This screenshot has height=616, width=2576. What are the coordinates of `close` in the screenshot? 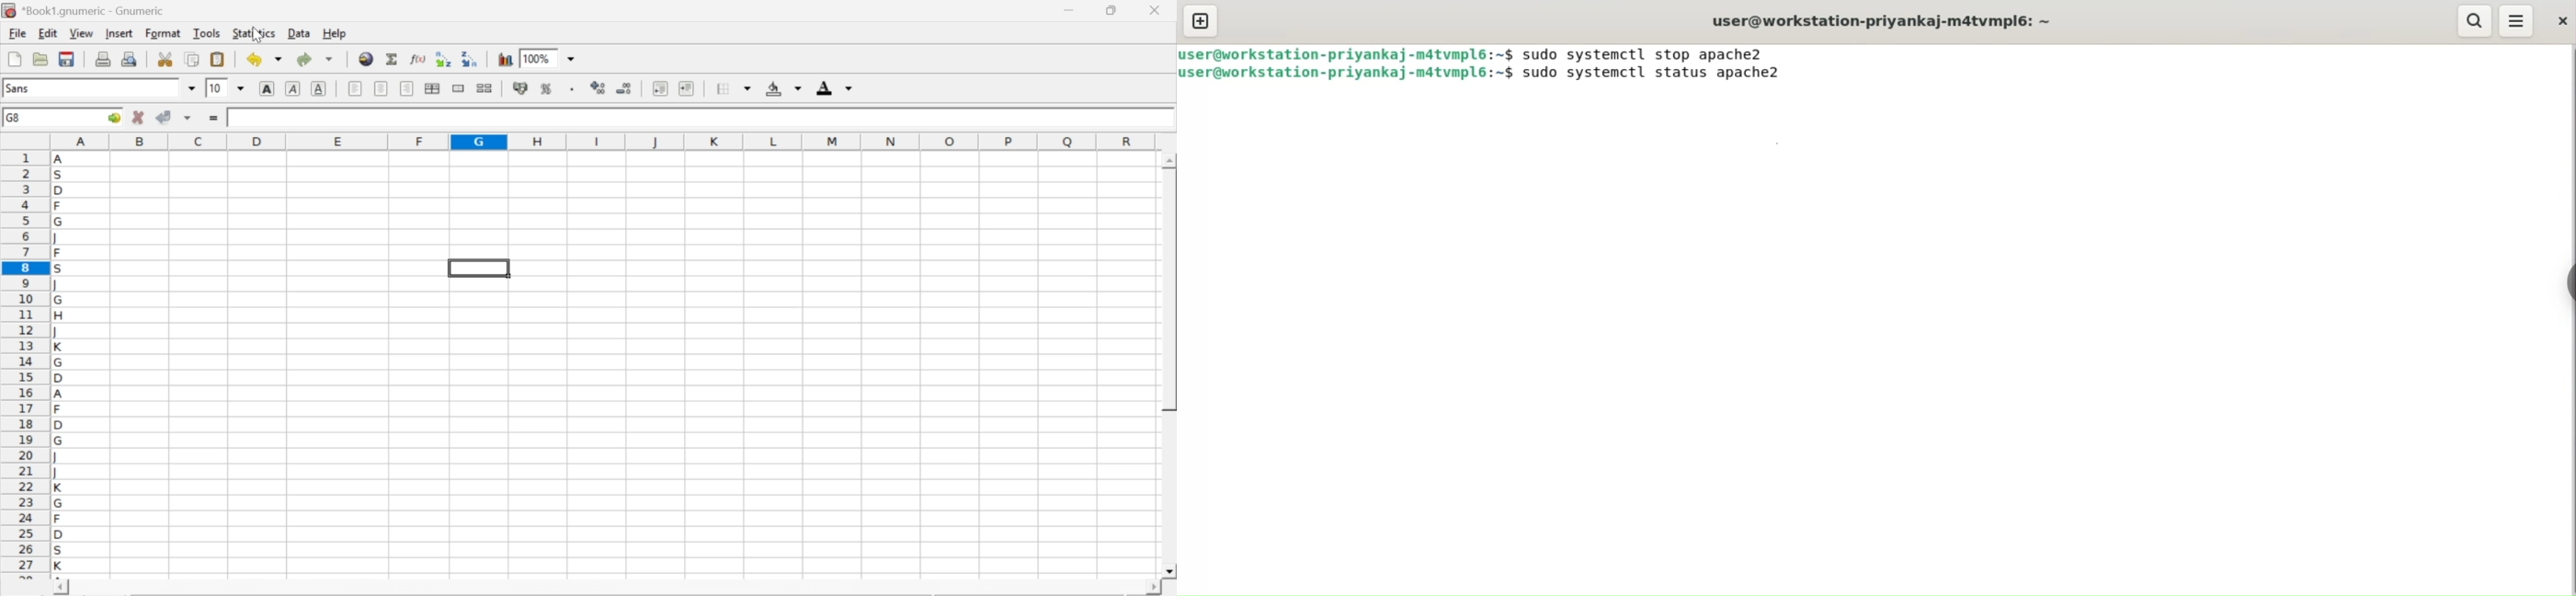 It's located at (2561, 21).